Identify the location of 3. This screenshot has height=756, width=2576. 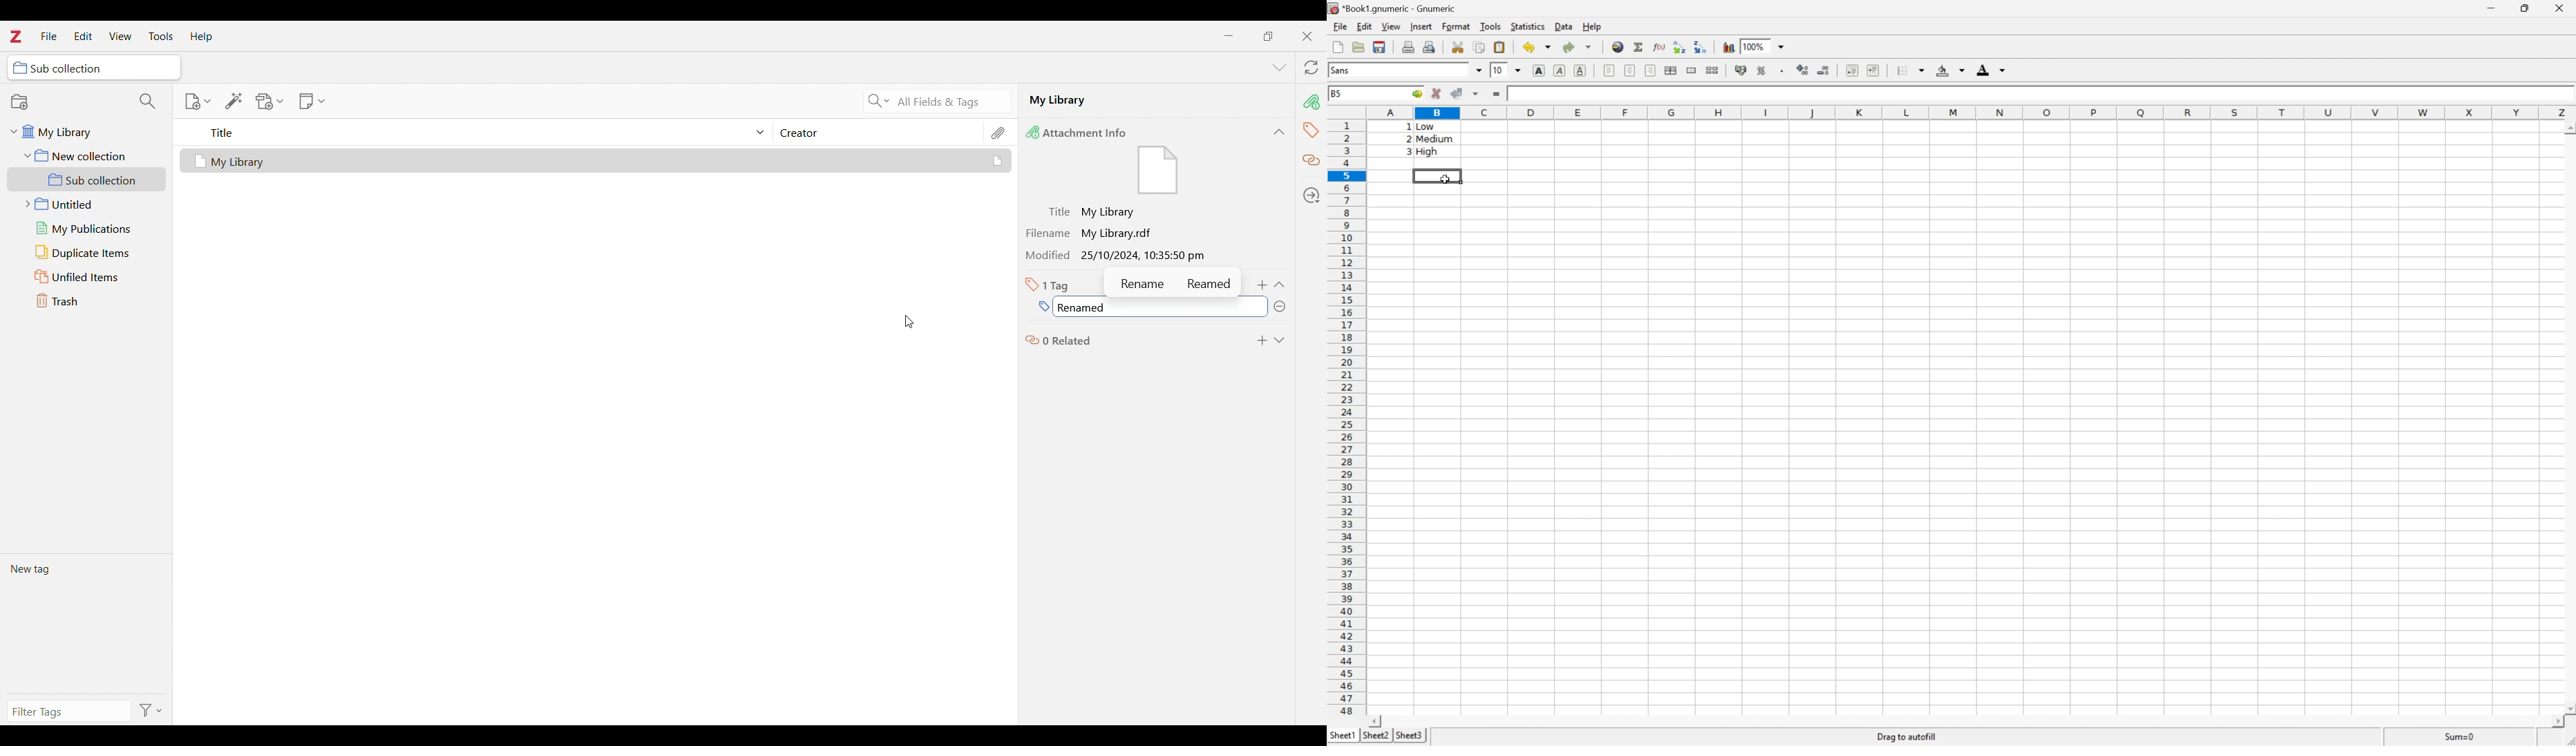
(1408, 151).